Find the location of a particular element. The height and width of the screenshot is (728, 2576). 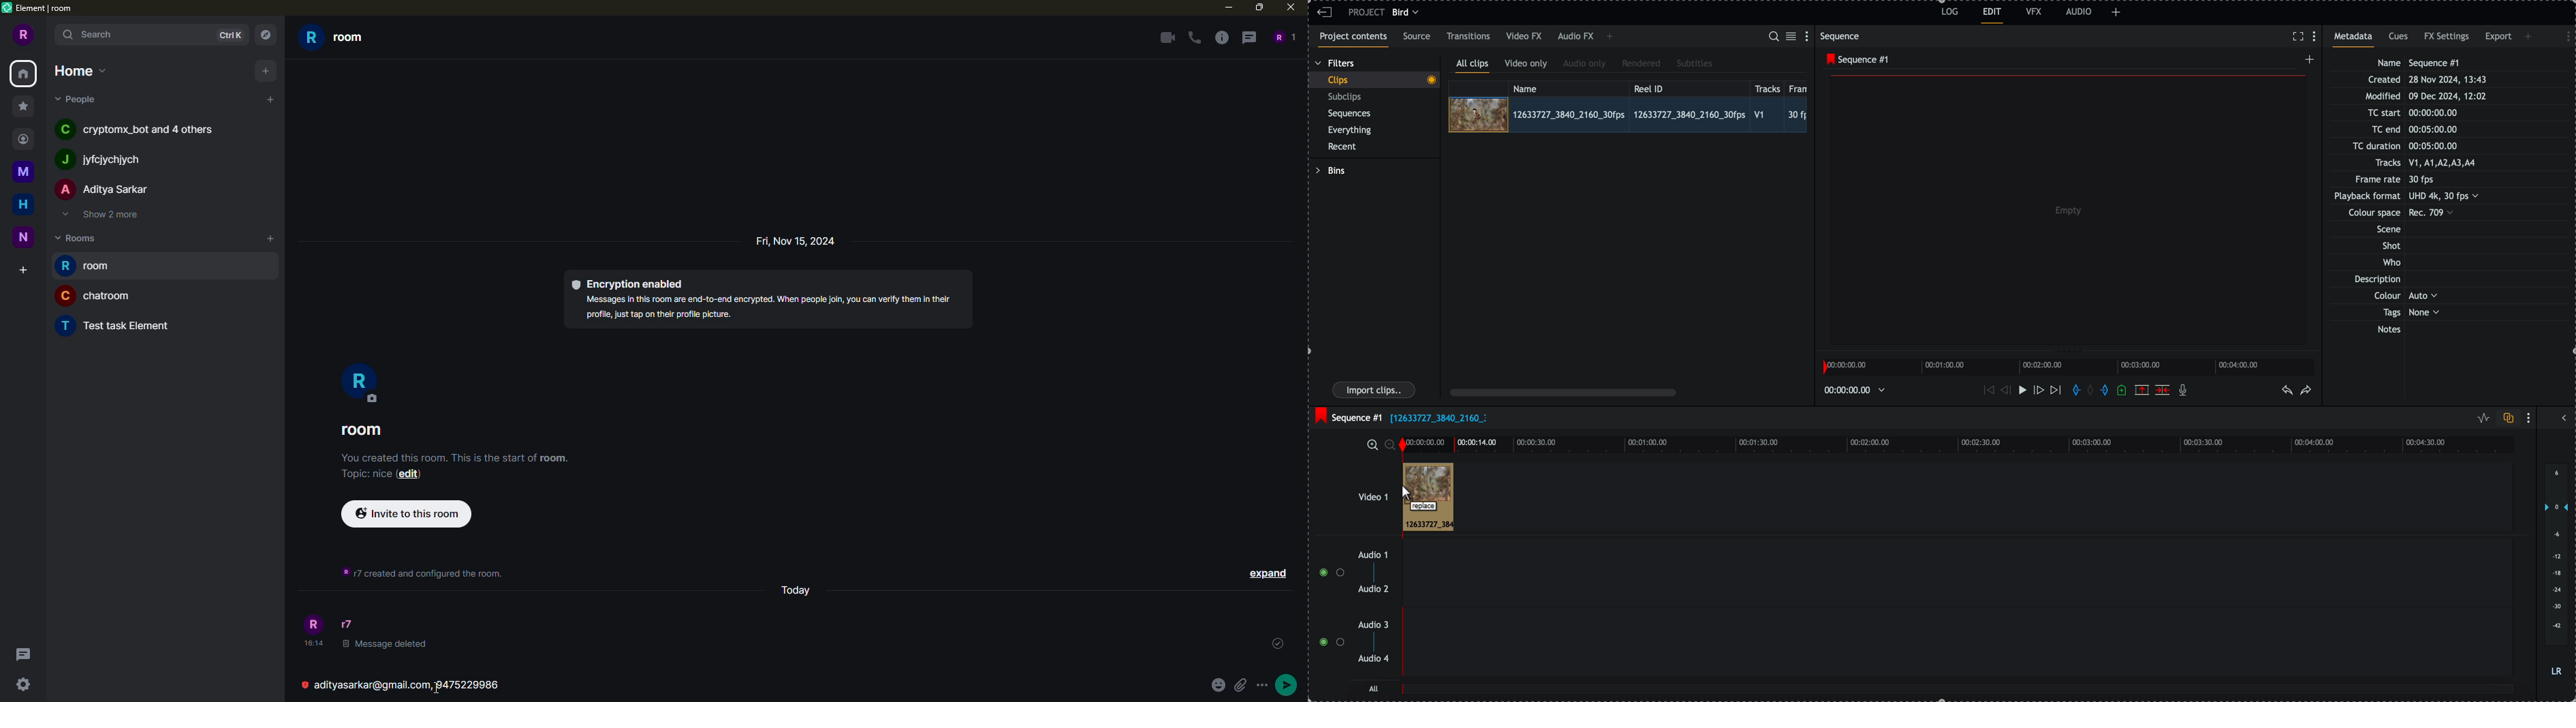

people is located at coordinates (105, 189).